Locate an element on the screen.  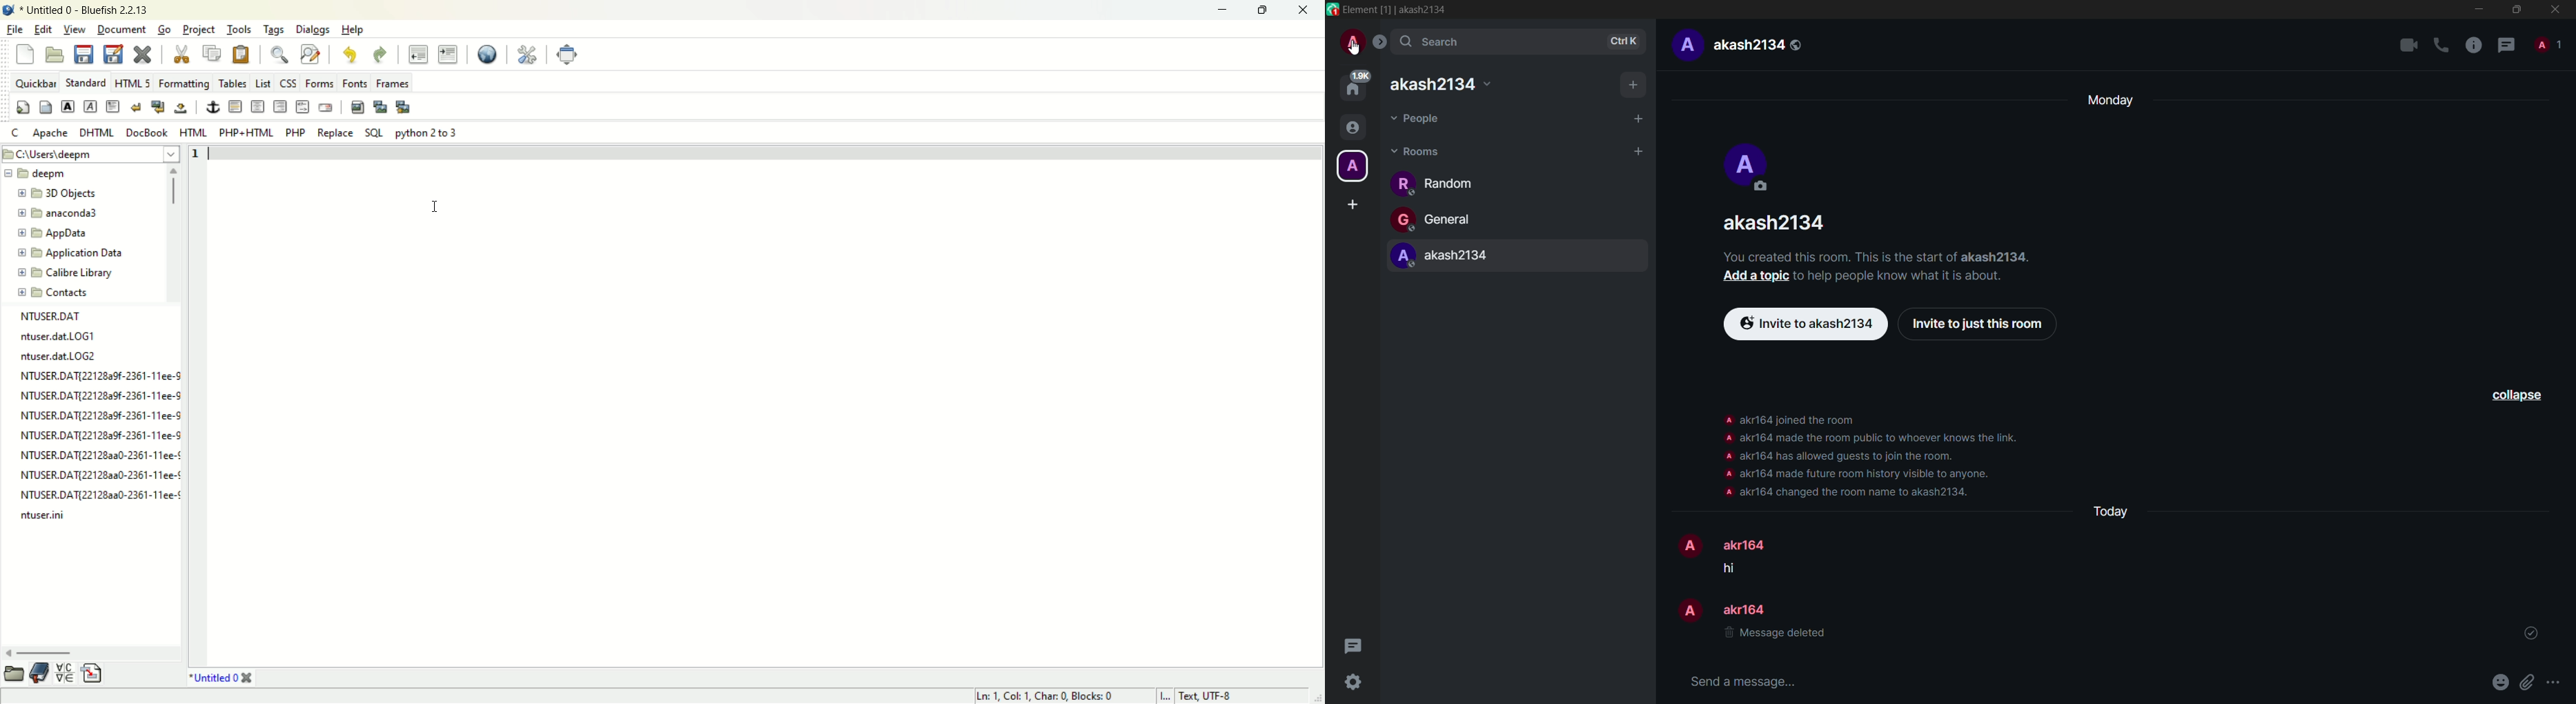
insert thumbnail is located at coordinates (380, 105).